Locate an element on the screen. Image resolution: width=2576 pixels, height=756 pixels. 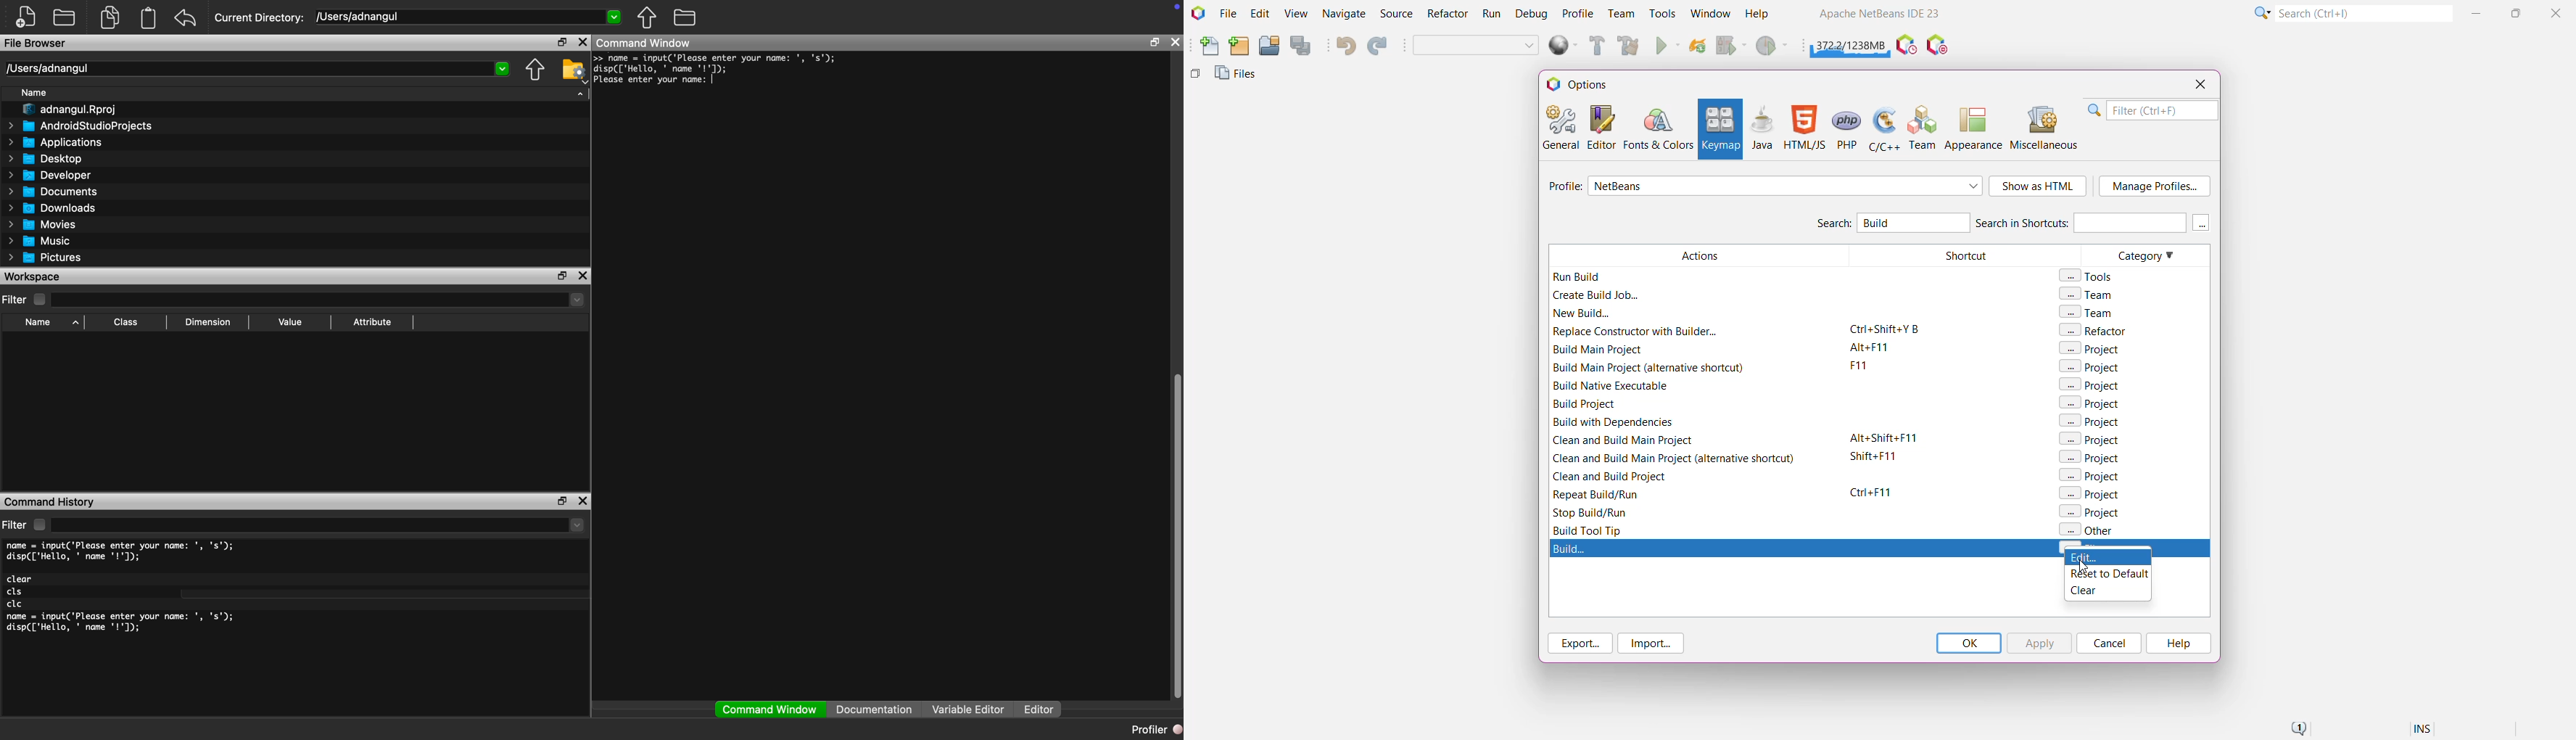
cls is located at coordinates (16, 592).